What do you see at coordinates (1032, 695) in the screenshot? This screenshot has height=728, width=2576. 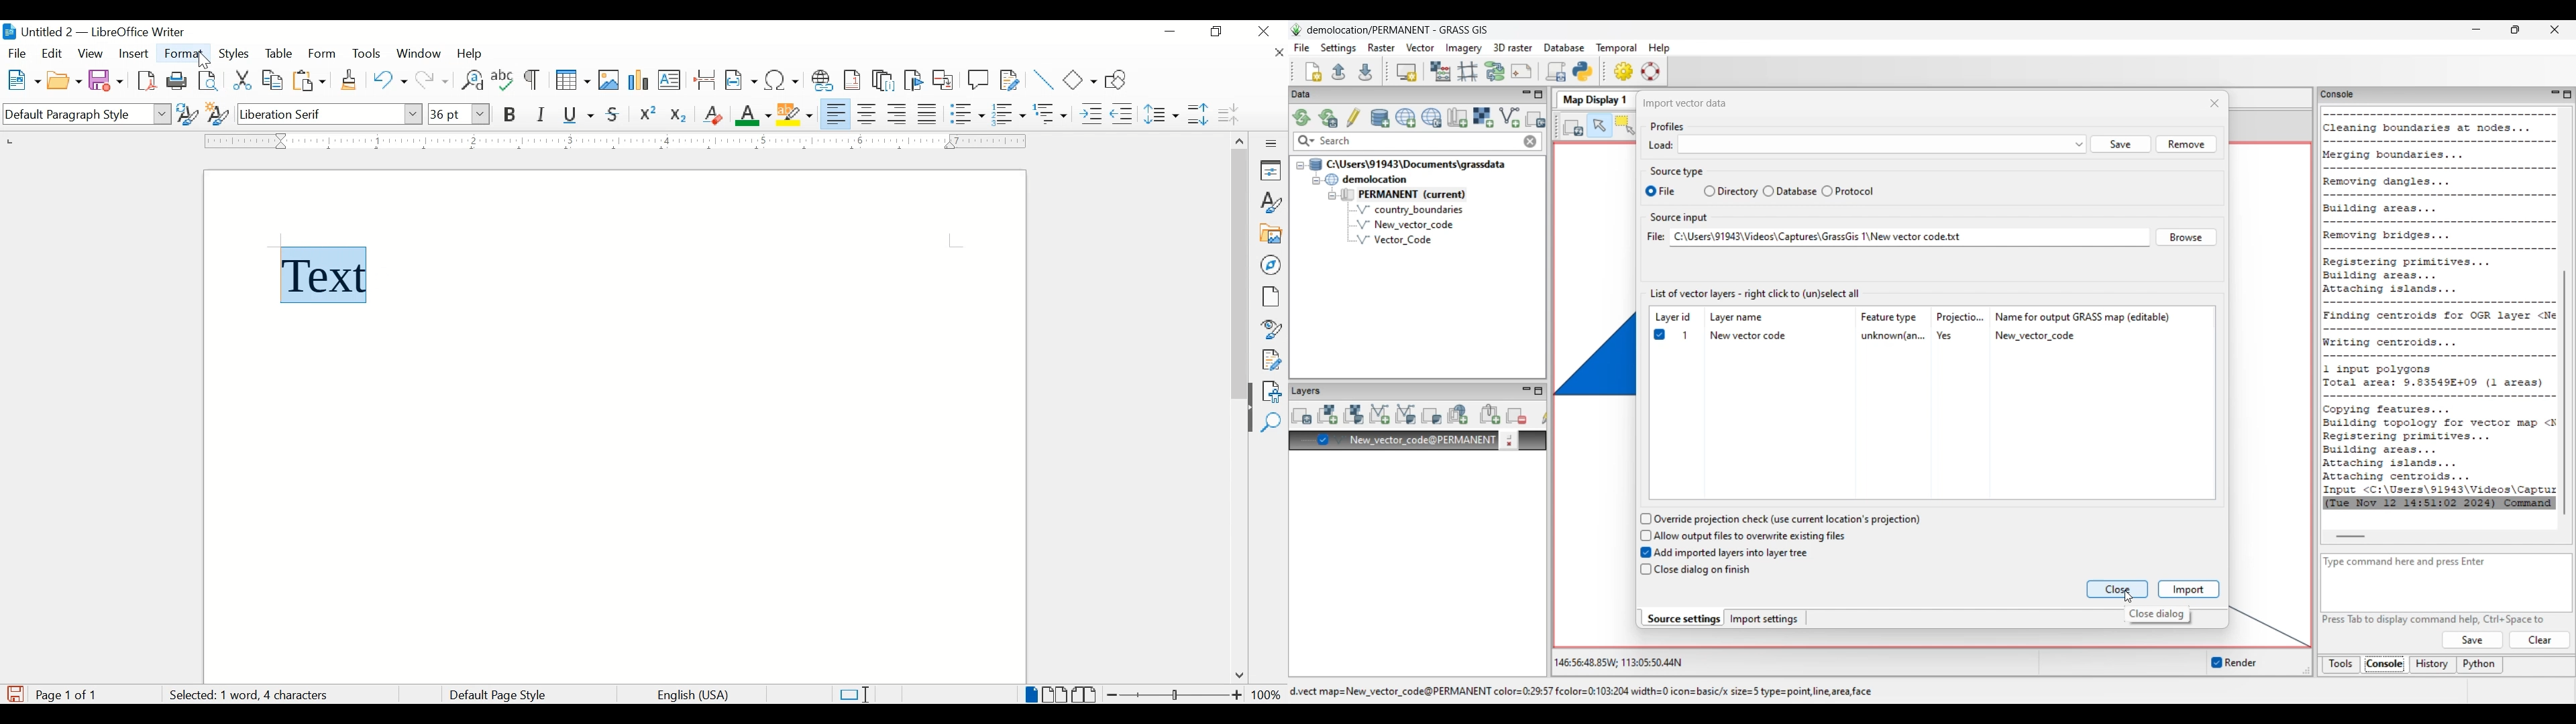 I see `single page view` at bounding box center [1032, 695].